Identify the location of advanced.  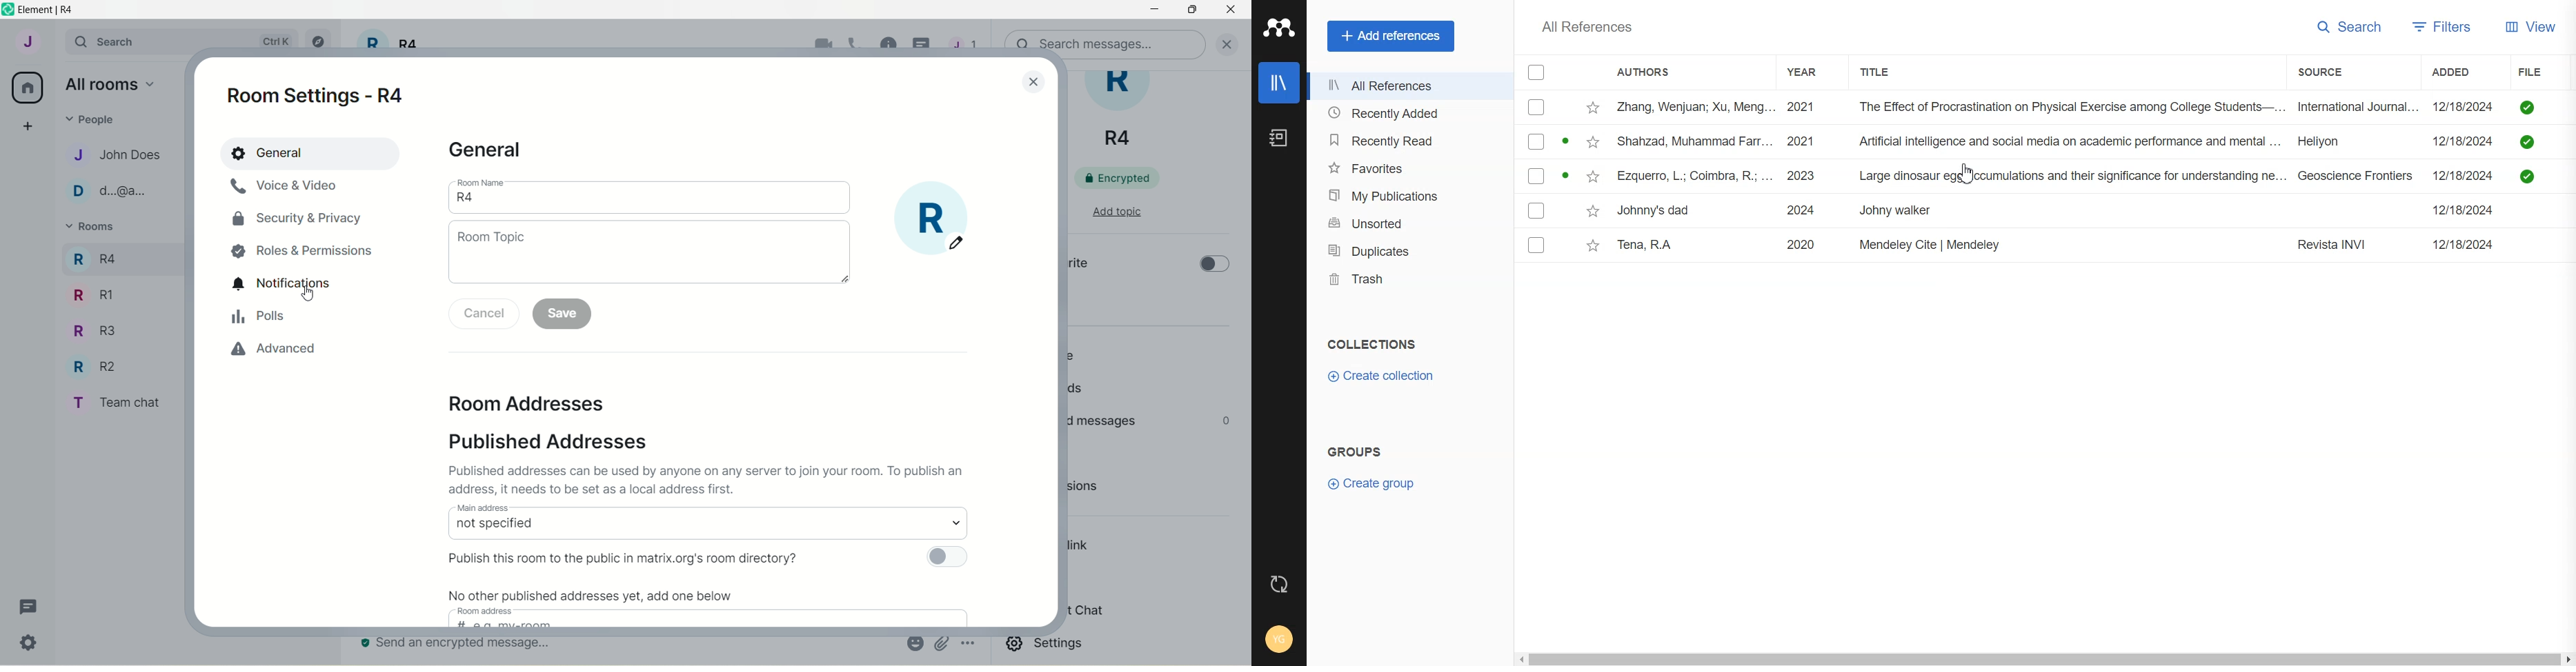
(279, 350).